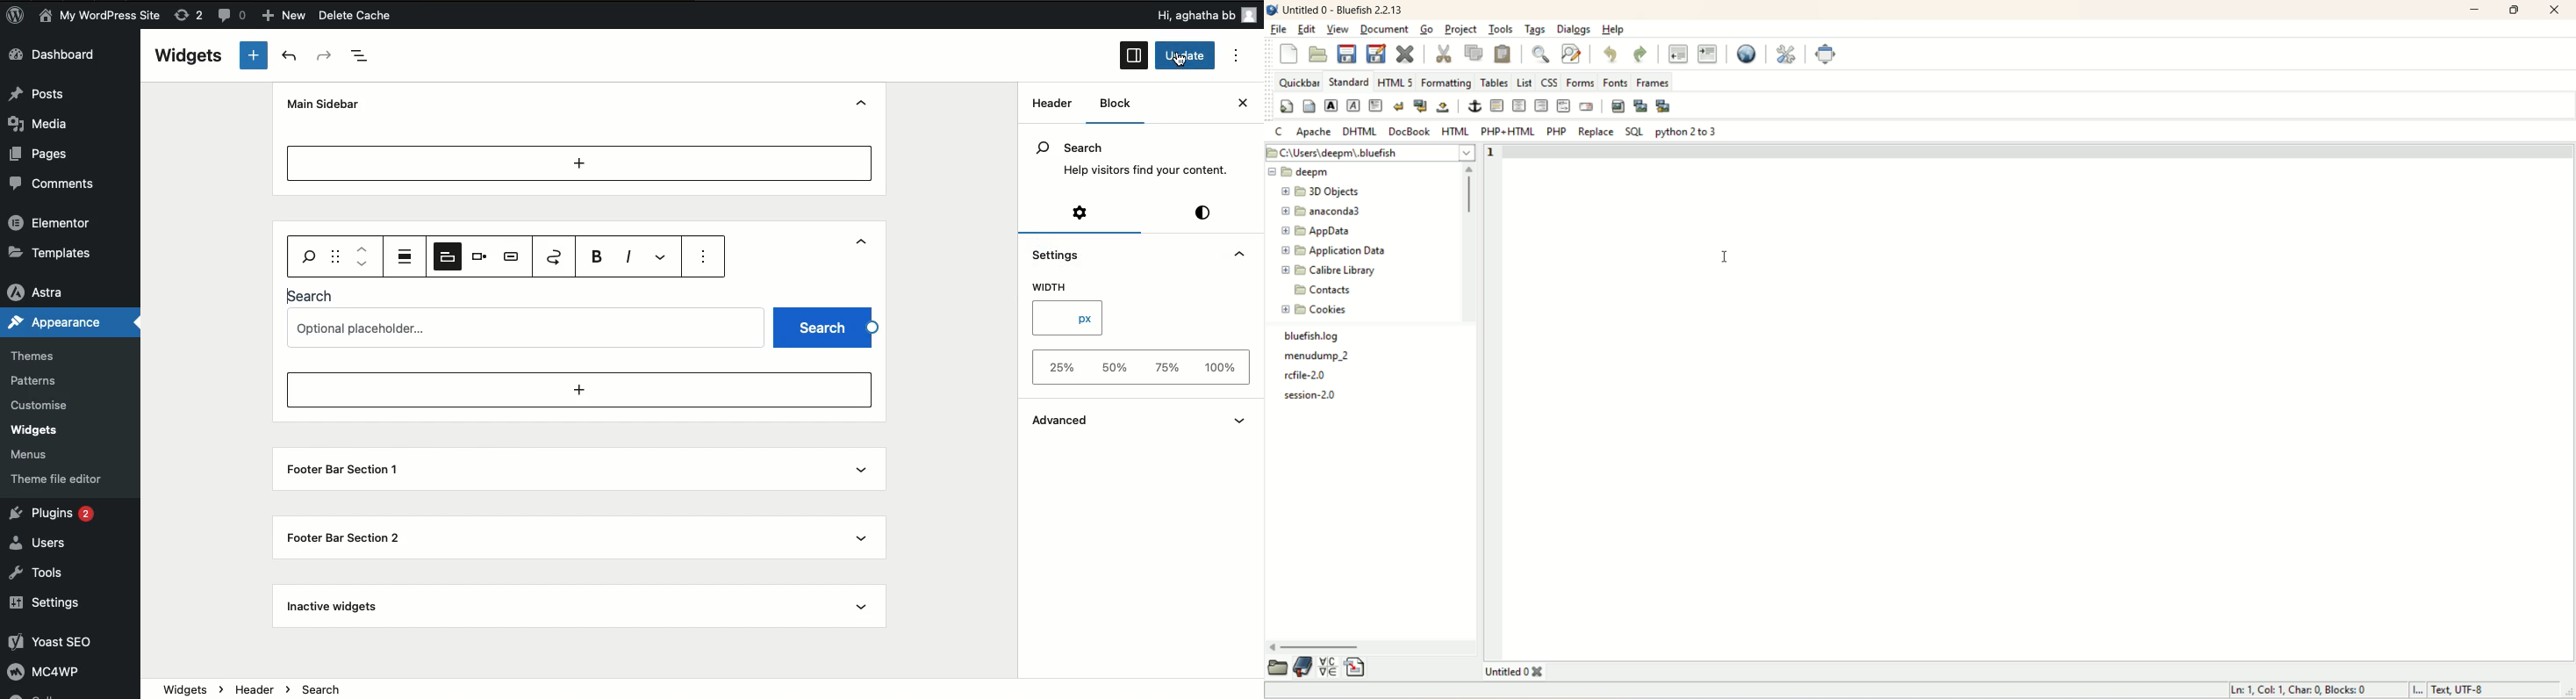 This screenshot has height=700, width=2576. What do you see at coordinates (1517, 105) in the screenshot?
I see `center` at bounding box center [1517, 105].